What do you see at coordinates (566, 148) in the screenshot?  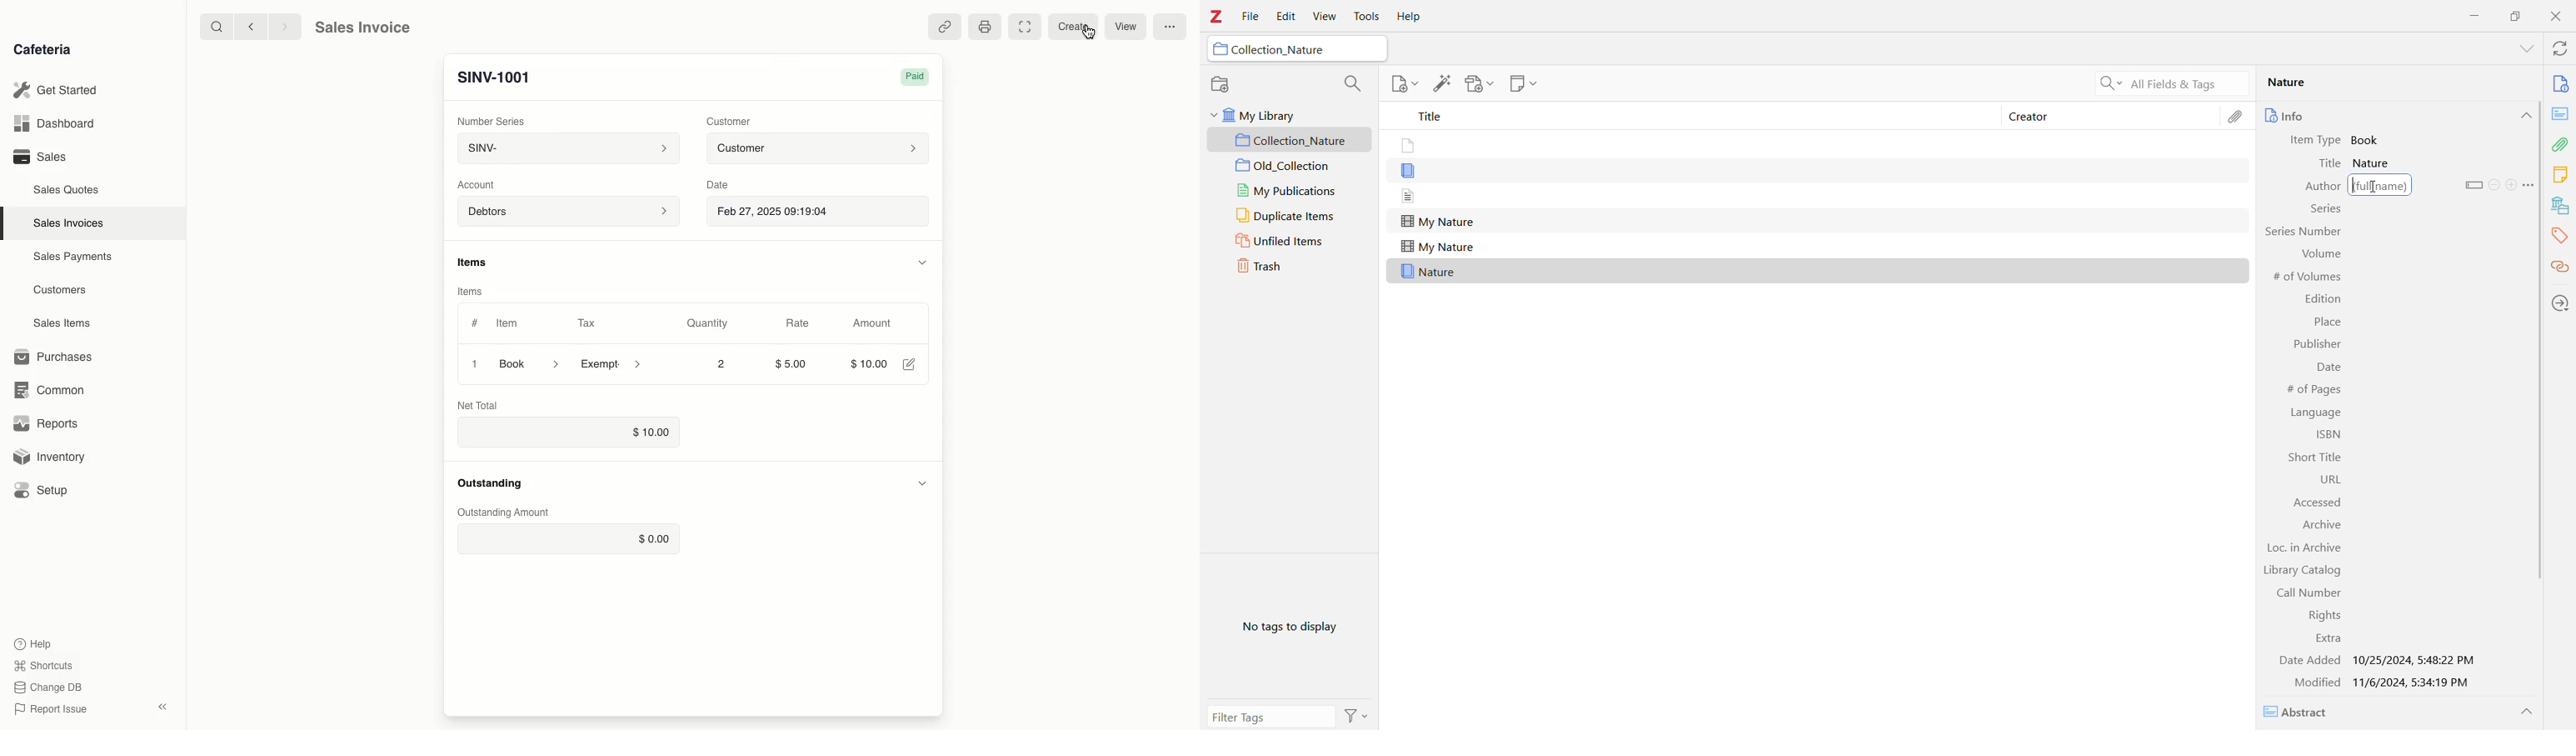 I see `SINV-` at bounding box center [566, 148].